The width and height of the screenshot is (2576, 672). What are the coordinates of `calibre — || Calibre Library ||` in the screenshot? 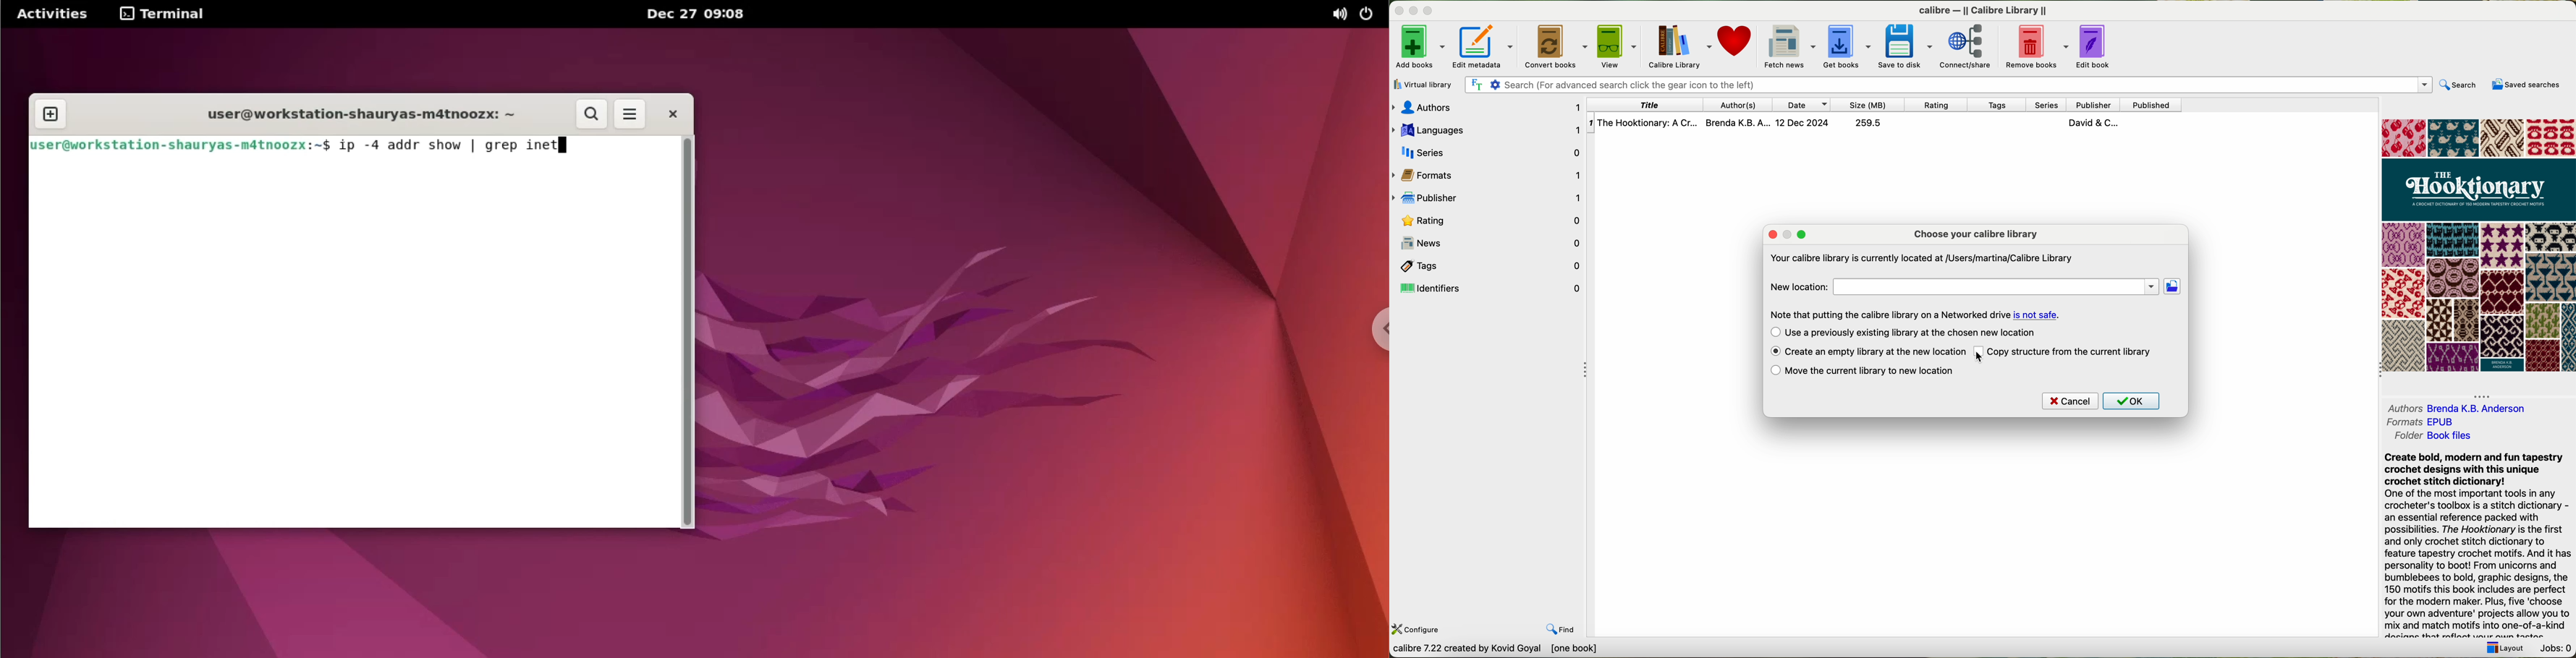 It's located at (1982, 10).